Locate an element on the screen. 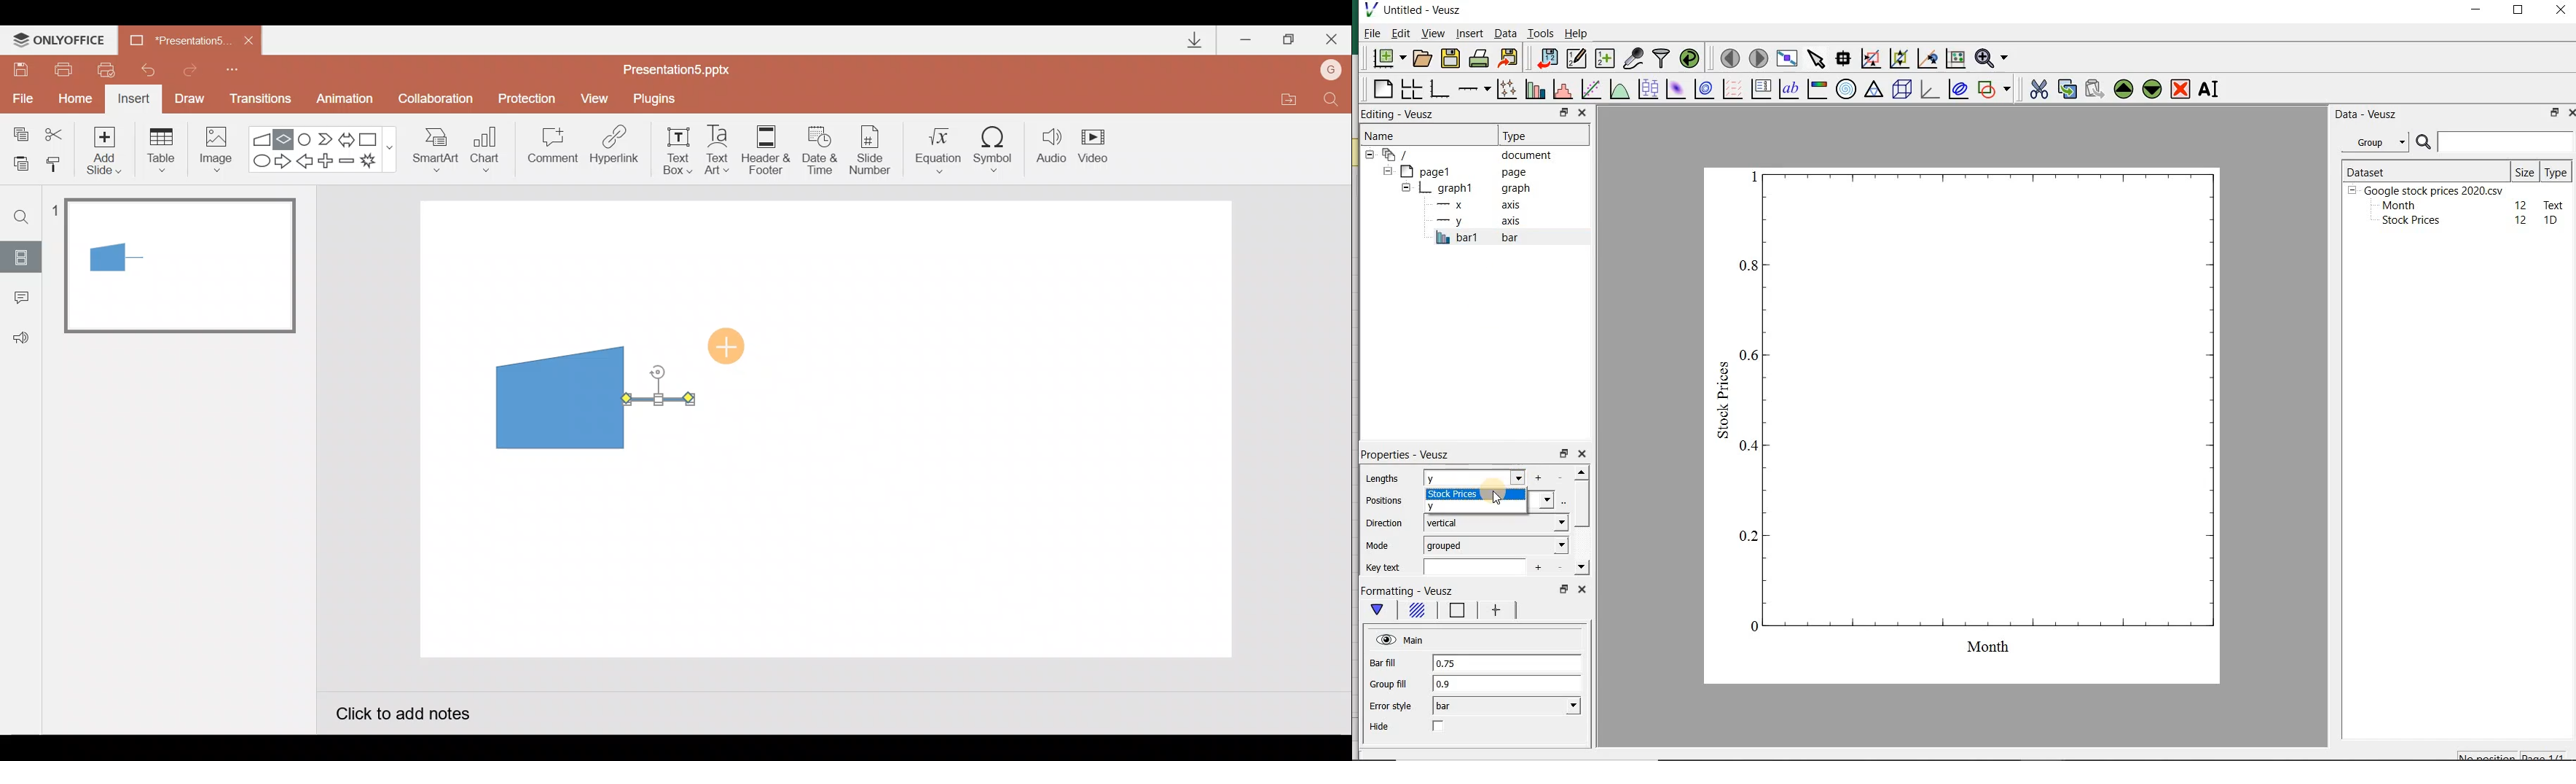 The image size is (2576, 784). Minus is located at coordinates (348, 163).